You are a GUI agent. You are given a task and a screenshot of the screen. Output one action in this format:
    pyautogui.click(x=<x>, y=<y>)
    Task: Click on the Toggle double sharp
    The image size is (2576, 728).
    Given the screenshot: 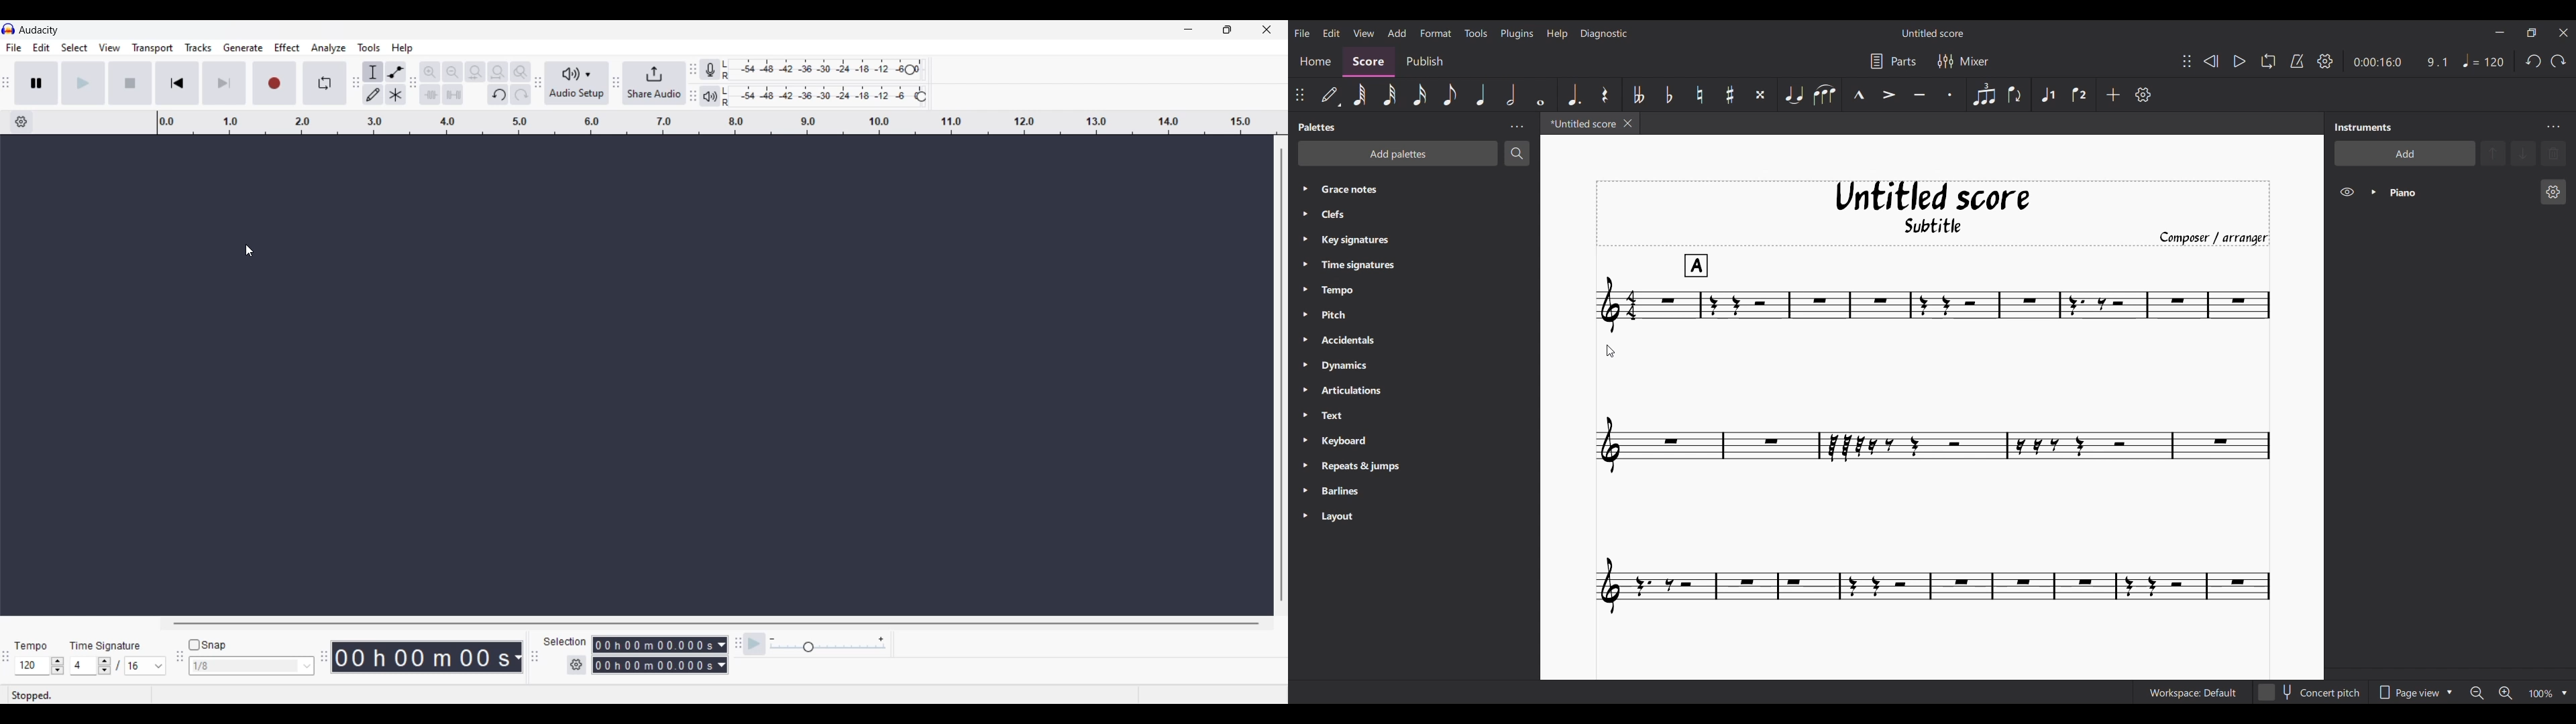 What is the action you would take?
    pyautogui.click(x=1760, y=95)
    